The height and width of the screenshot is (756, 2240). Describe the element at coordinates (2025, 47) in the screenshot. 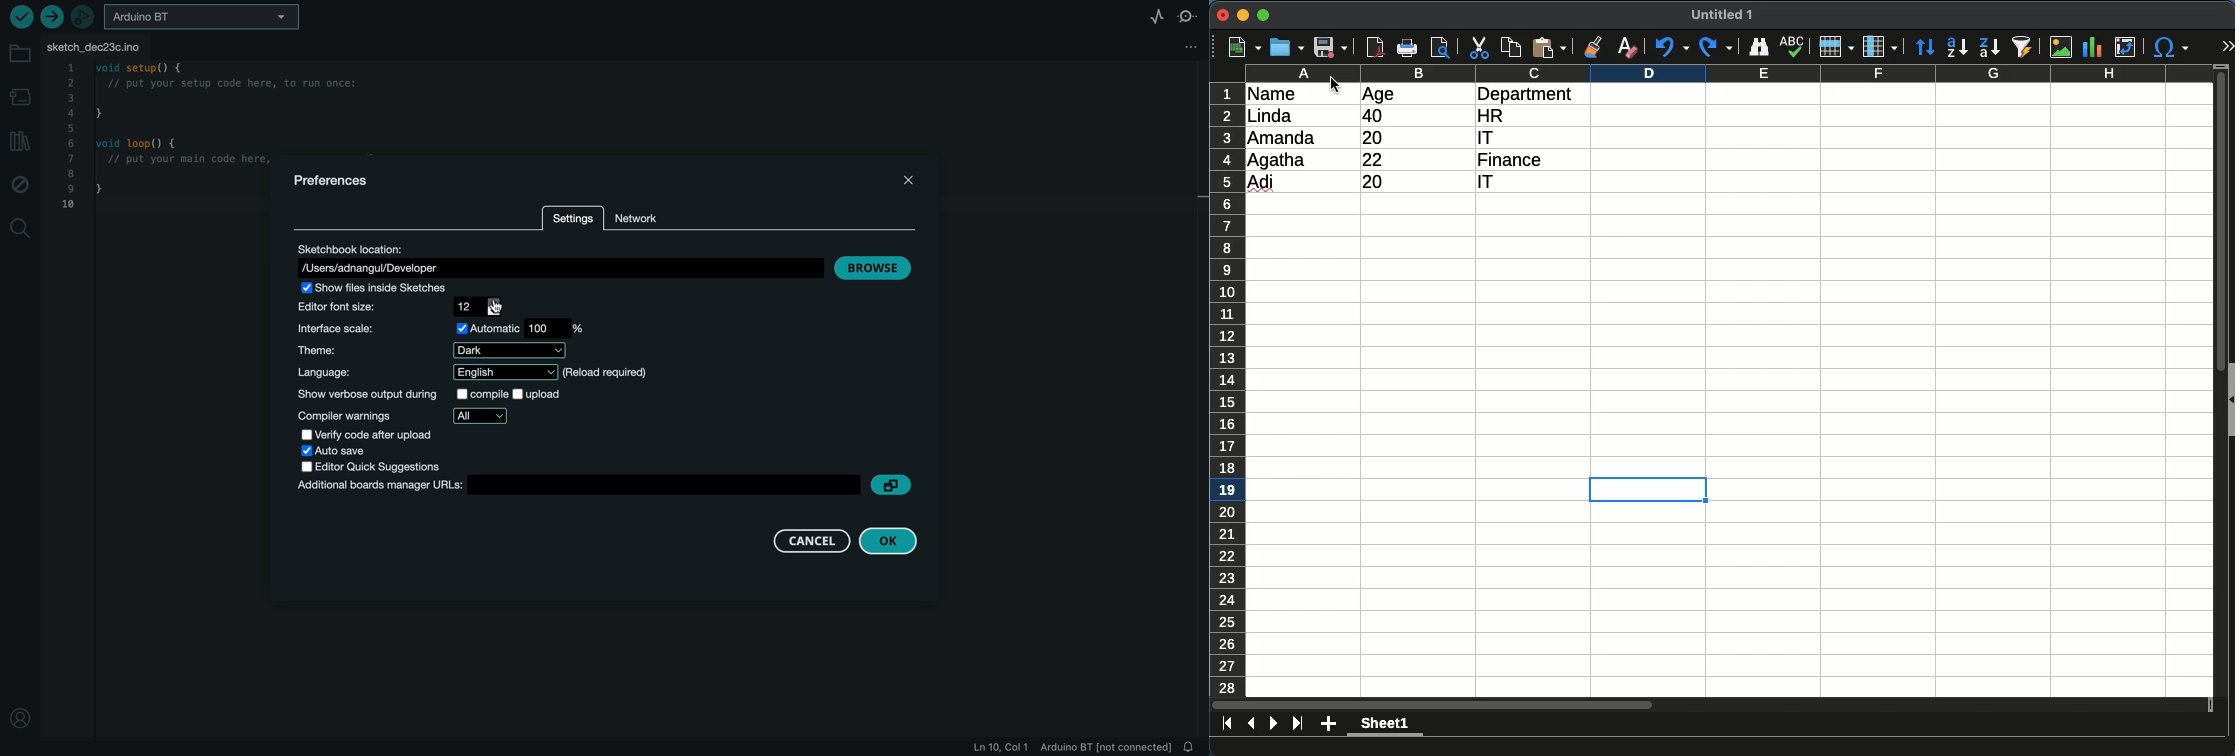

I see `sort` at that location.